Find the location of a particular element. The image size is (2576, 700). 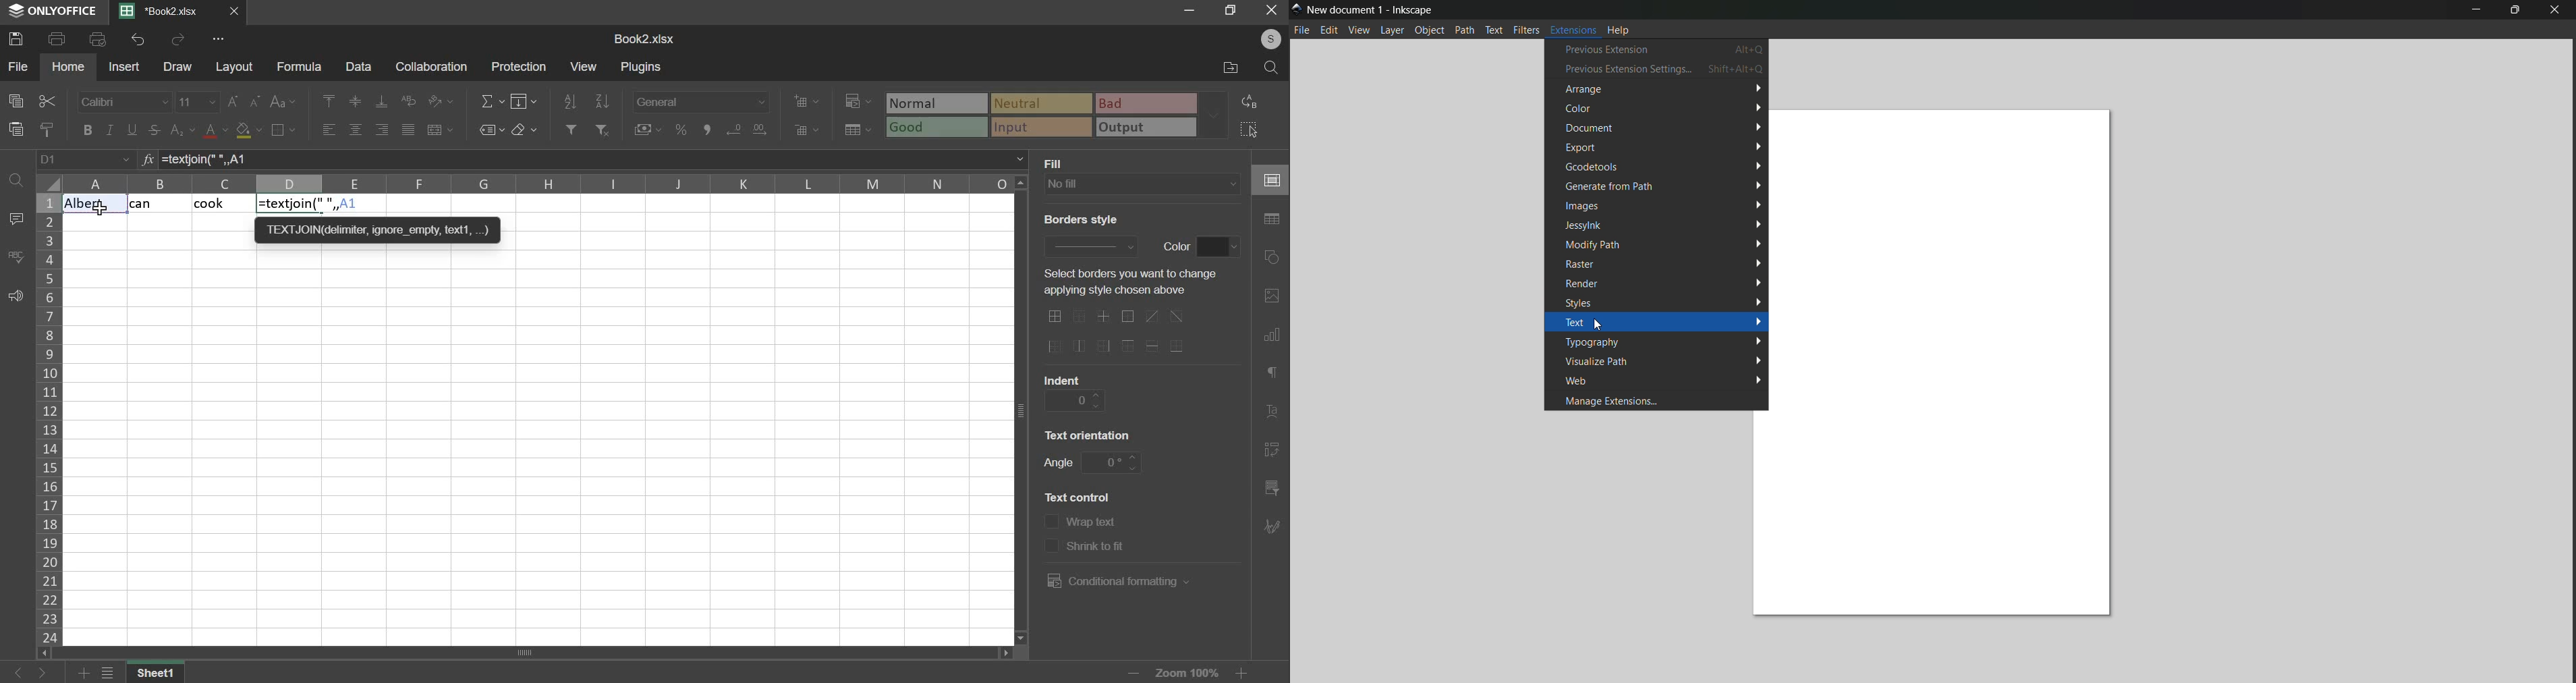

view document-1 Inkspace is located at coordinates (1371, 9).